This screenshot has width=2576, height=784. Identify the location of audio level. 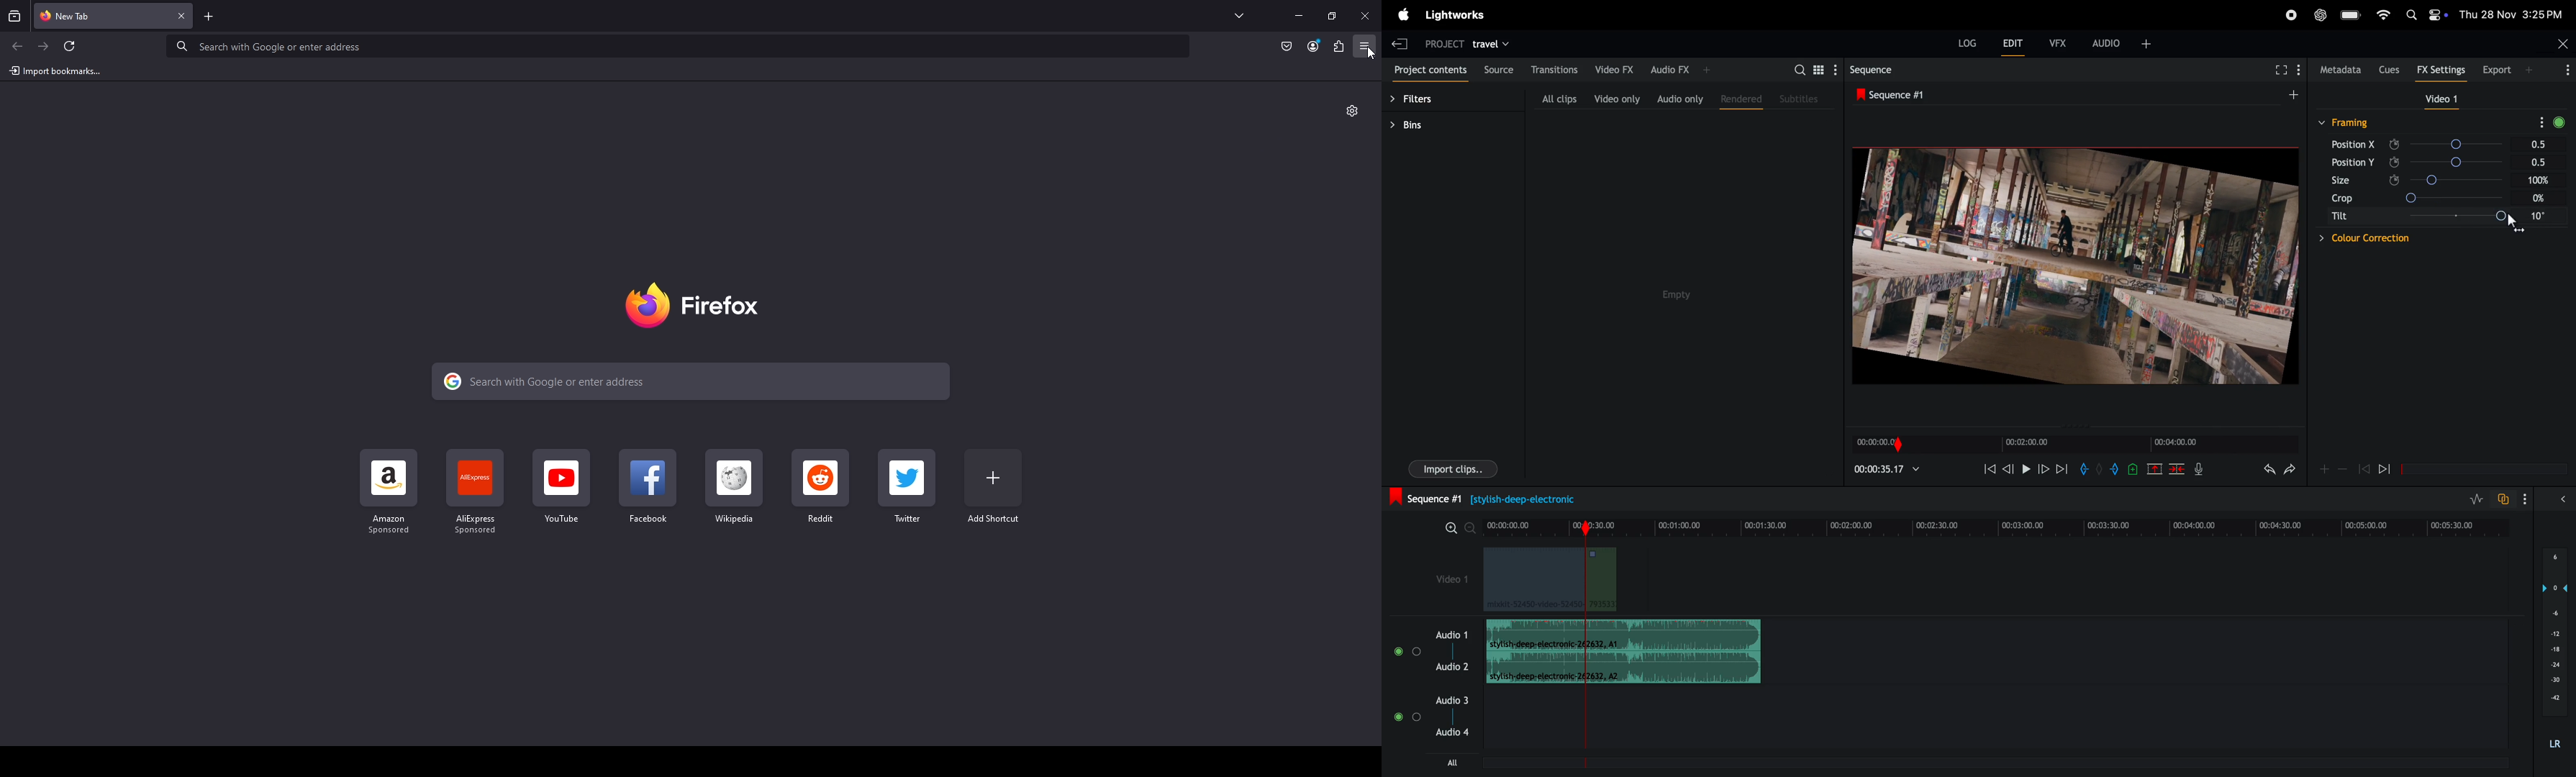
(2556, 647).